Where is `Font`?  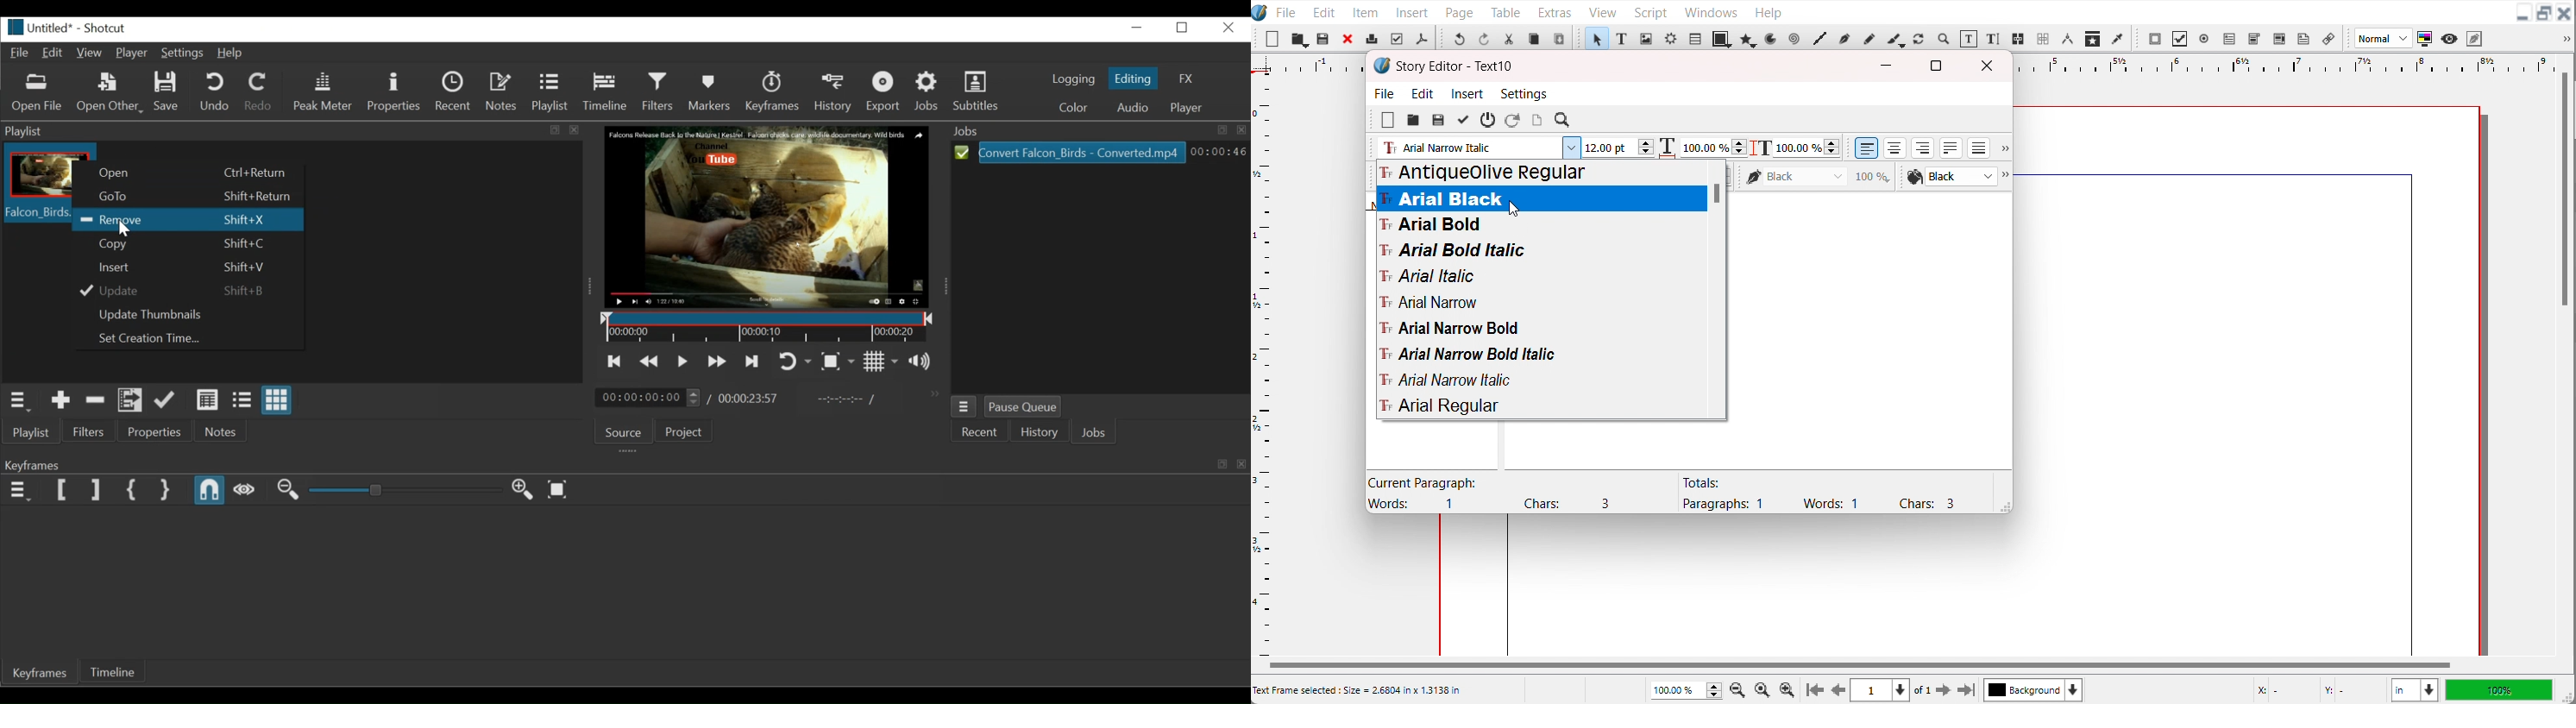
Font is located at coordinates (1541, 173).